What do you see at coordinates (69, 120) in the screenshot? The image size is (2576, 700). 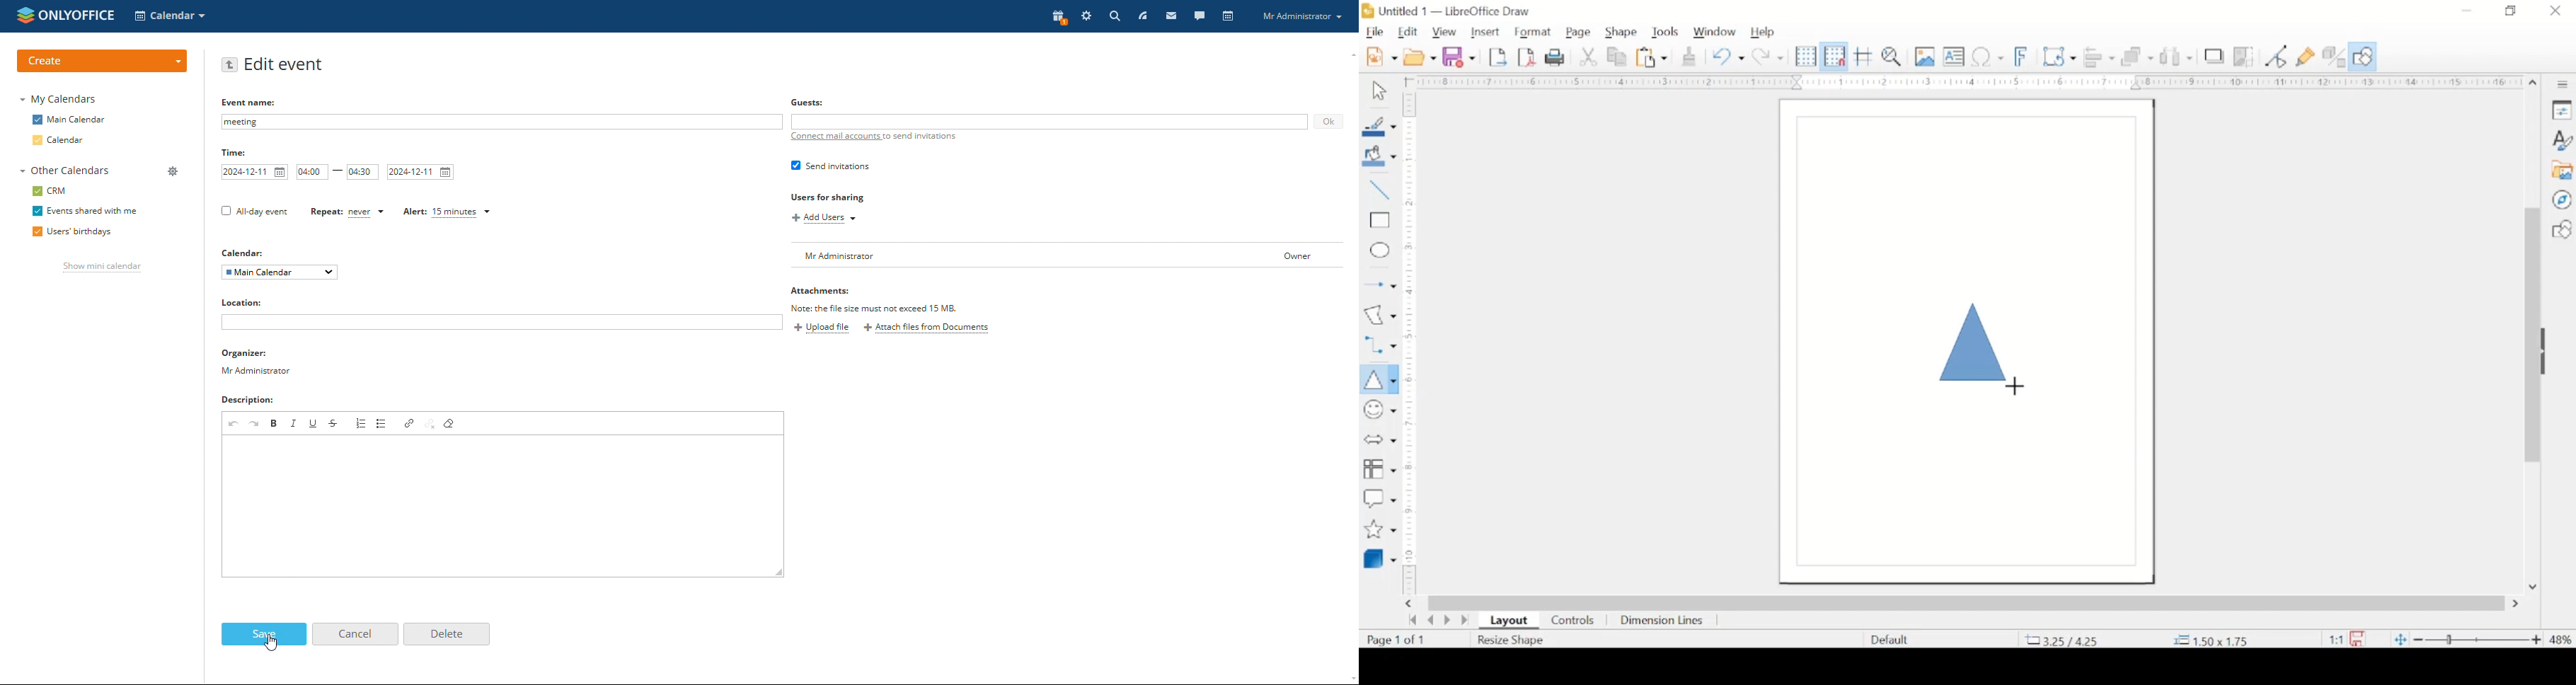 I see `main calendar` at bounding box center [69, 120].